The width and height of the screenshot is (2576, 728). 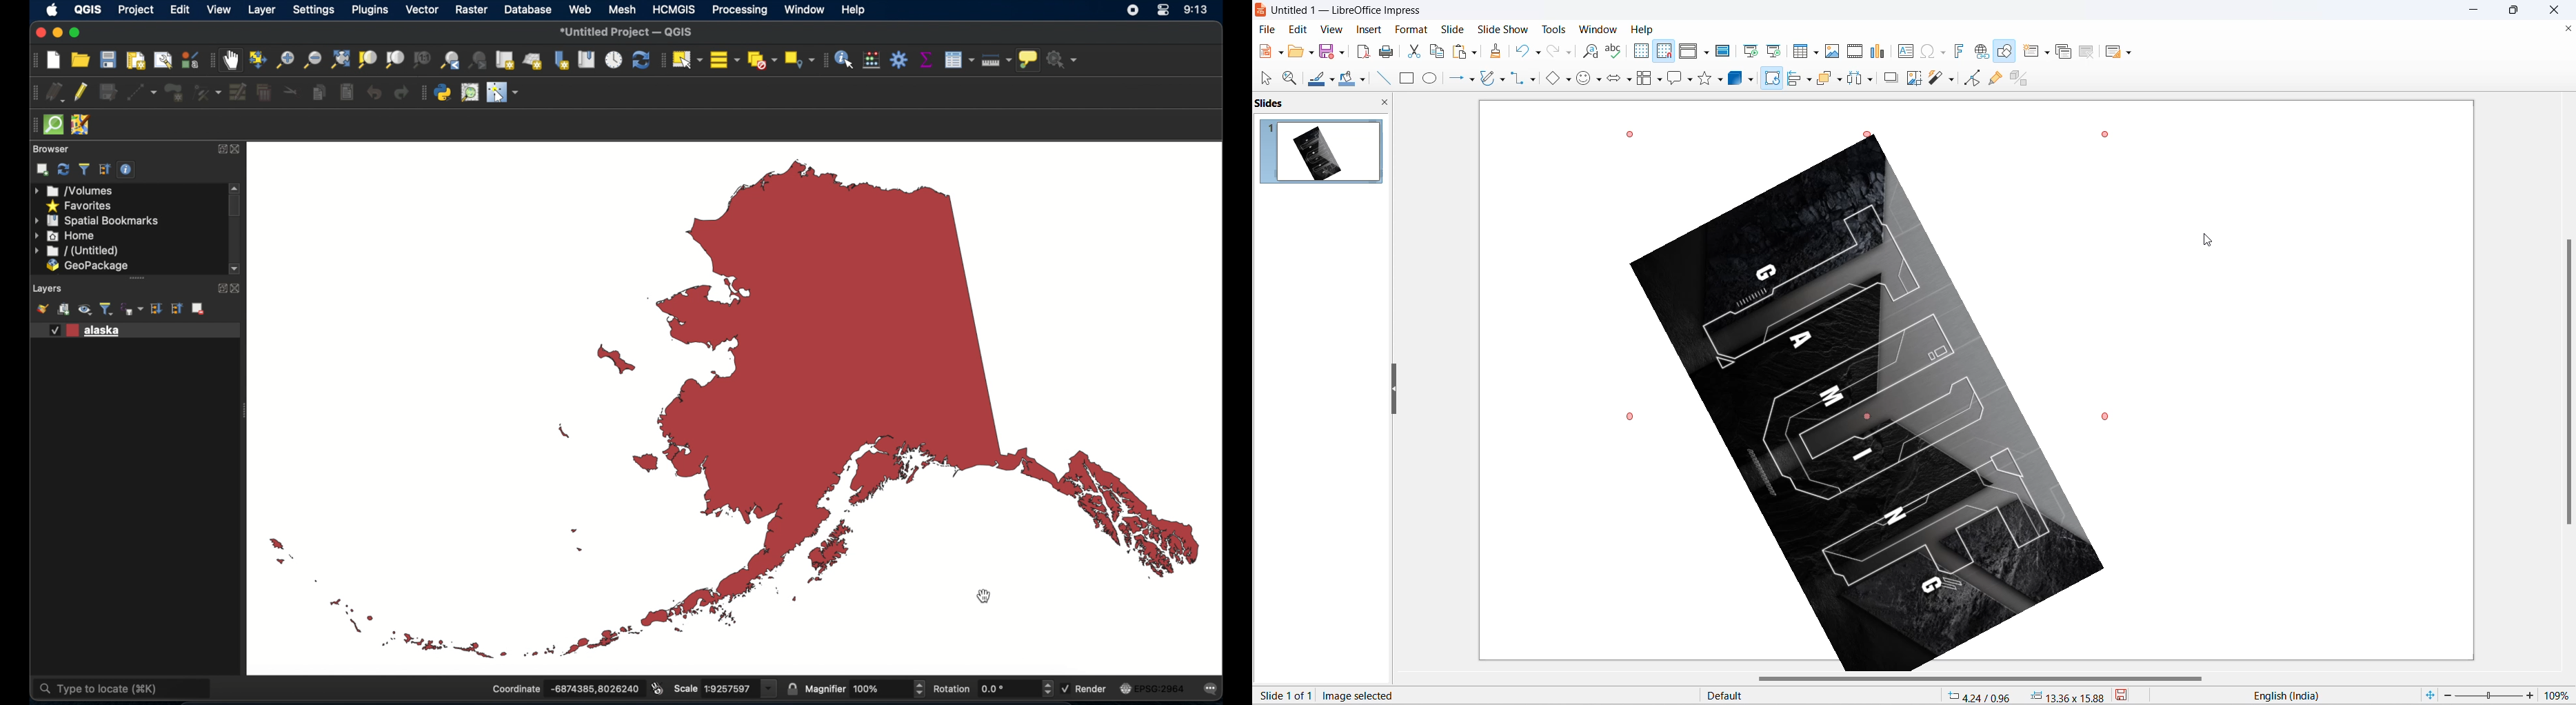 What do you see at coordinates (2105, 415) in the screenshot?
I see `image selection markup` at bounding box center [2105, 415].